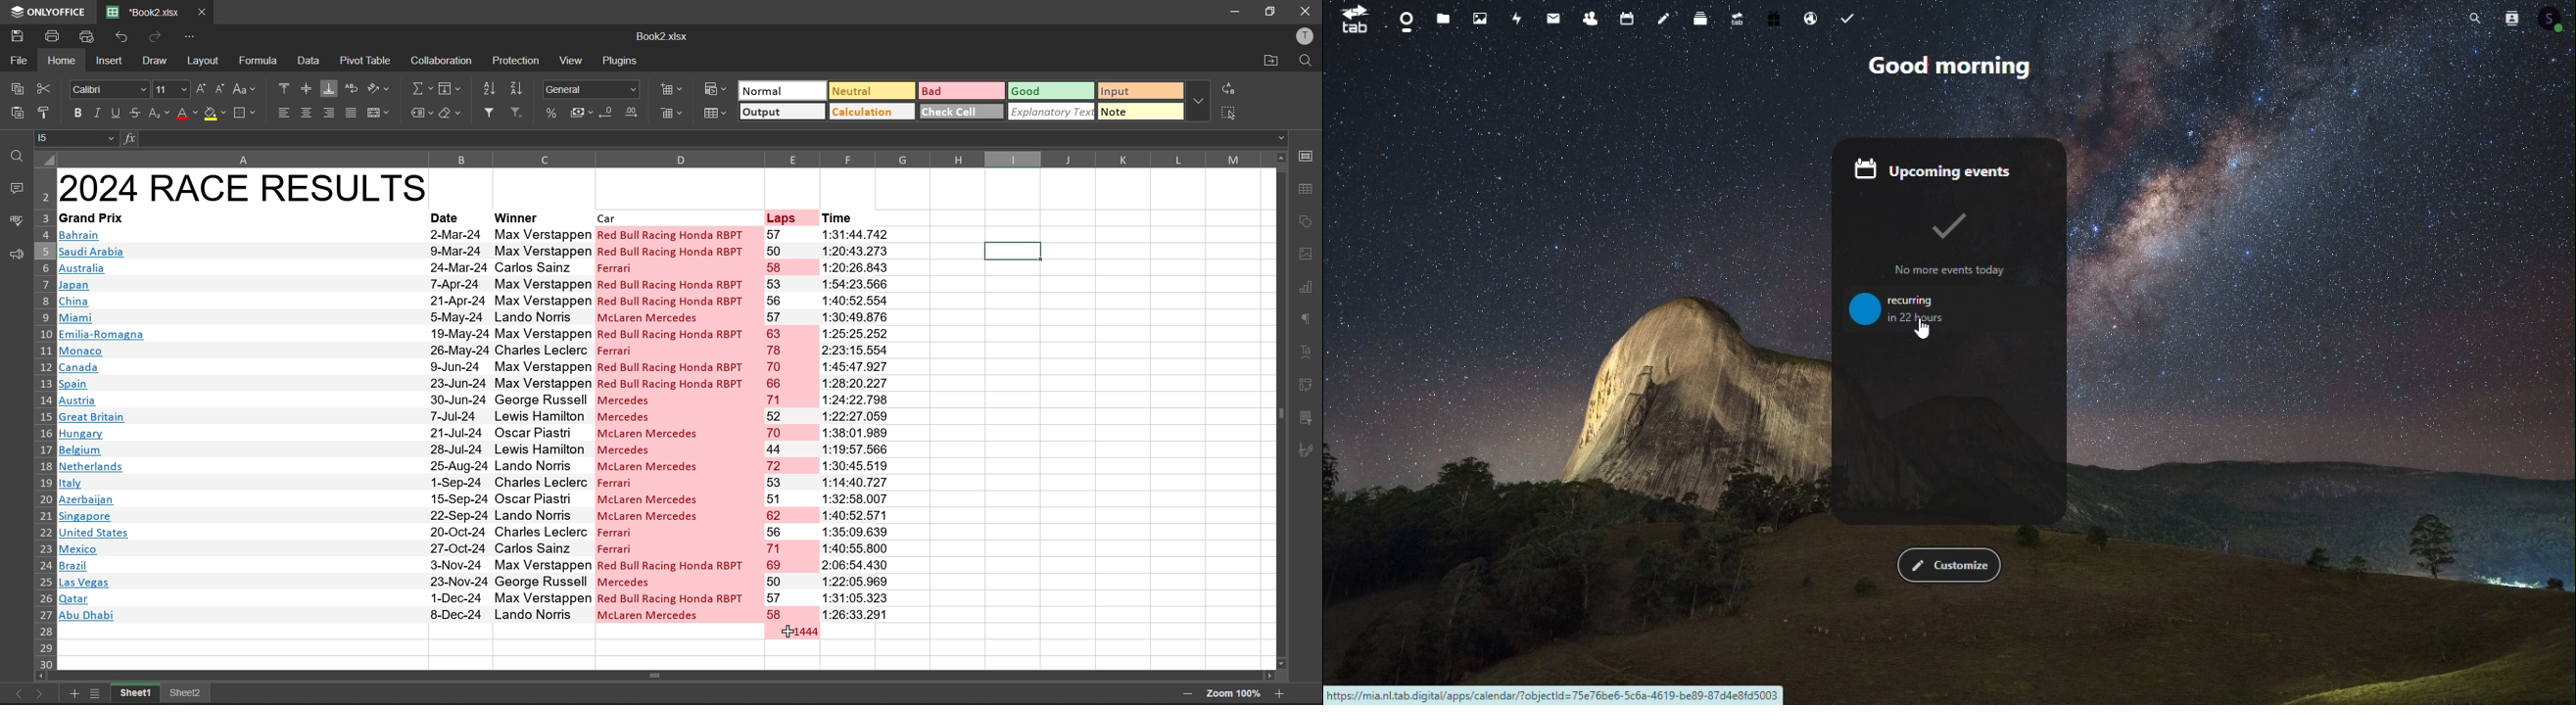 The width and height of the screenshot is (2576, 728). What do you see at coordinates (1949, 273) in the screenshot?
I see `No more events today` at bounding box center [1949, 273].